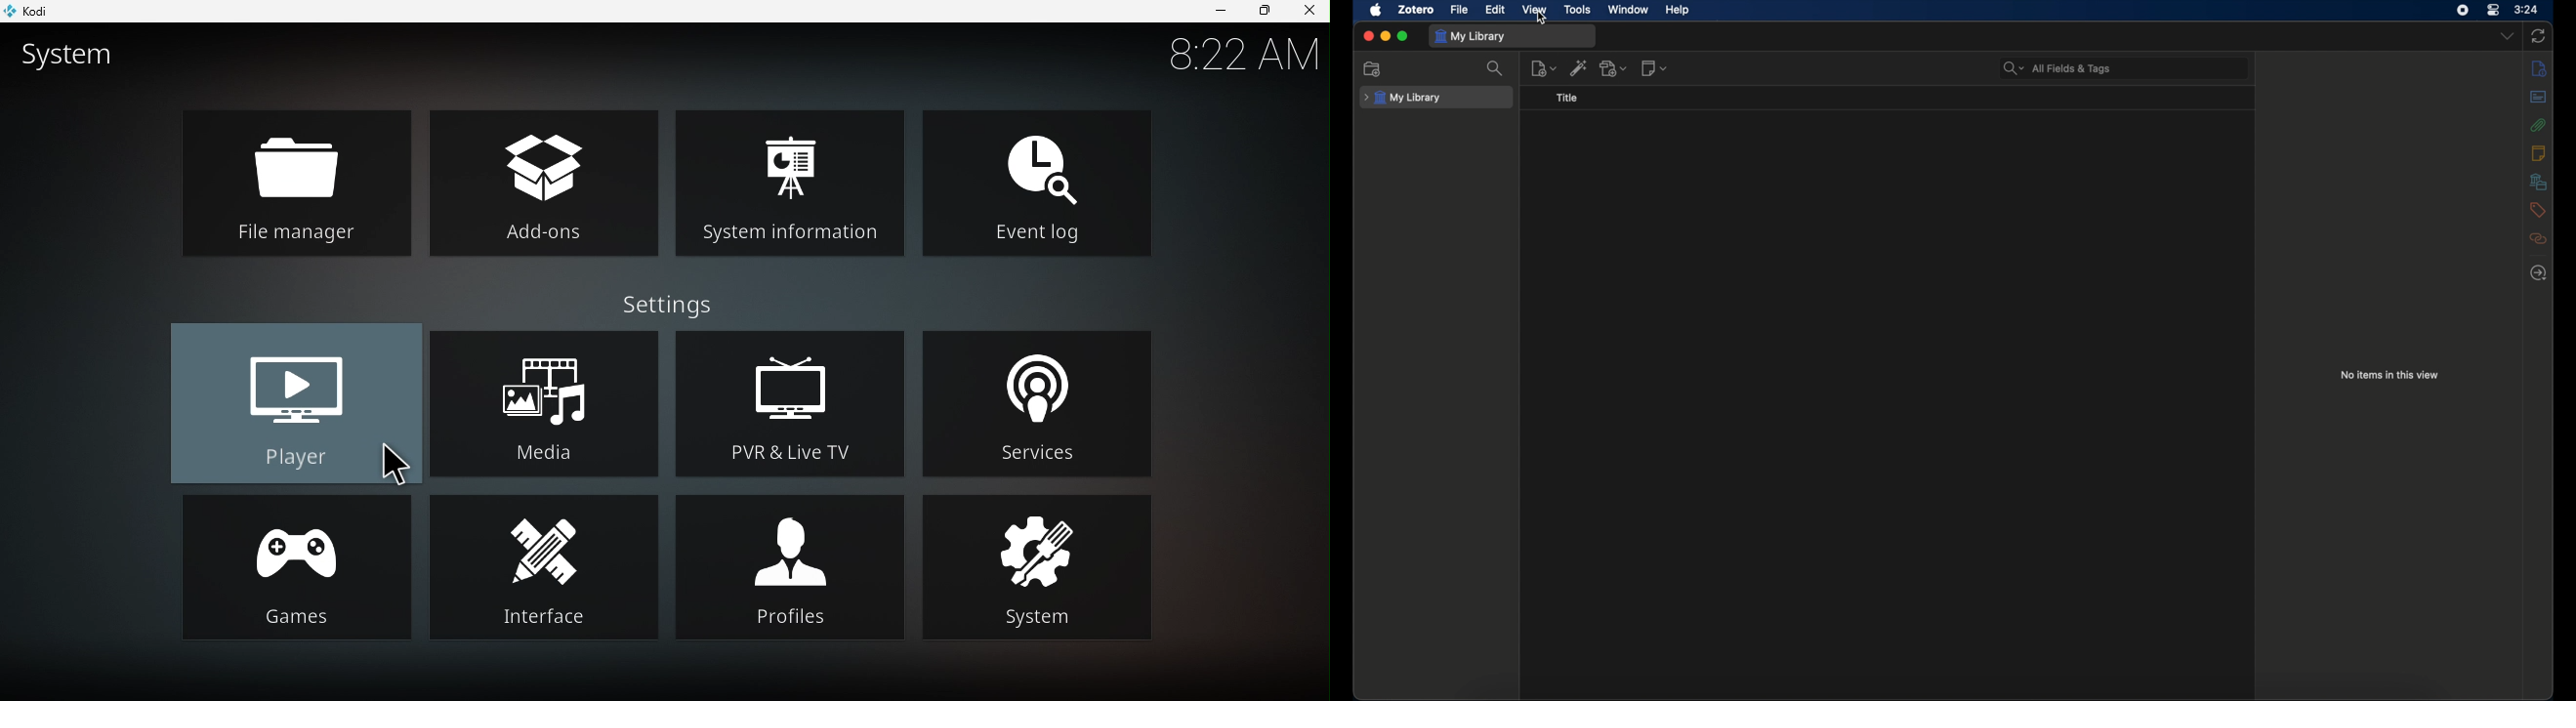  Describe the element at coordinates (2540, 273) in the screenshot. I see `locate` at that location.